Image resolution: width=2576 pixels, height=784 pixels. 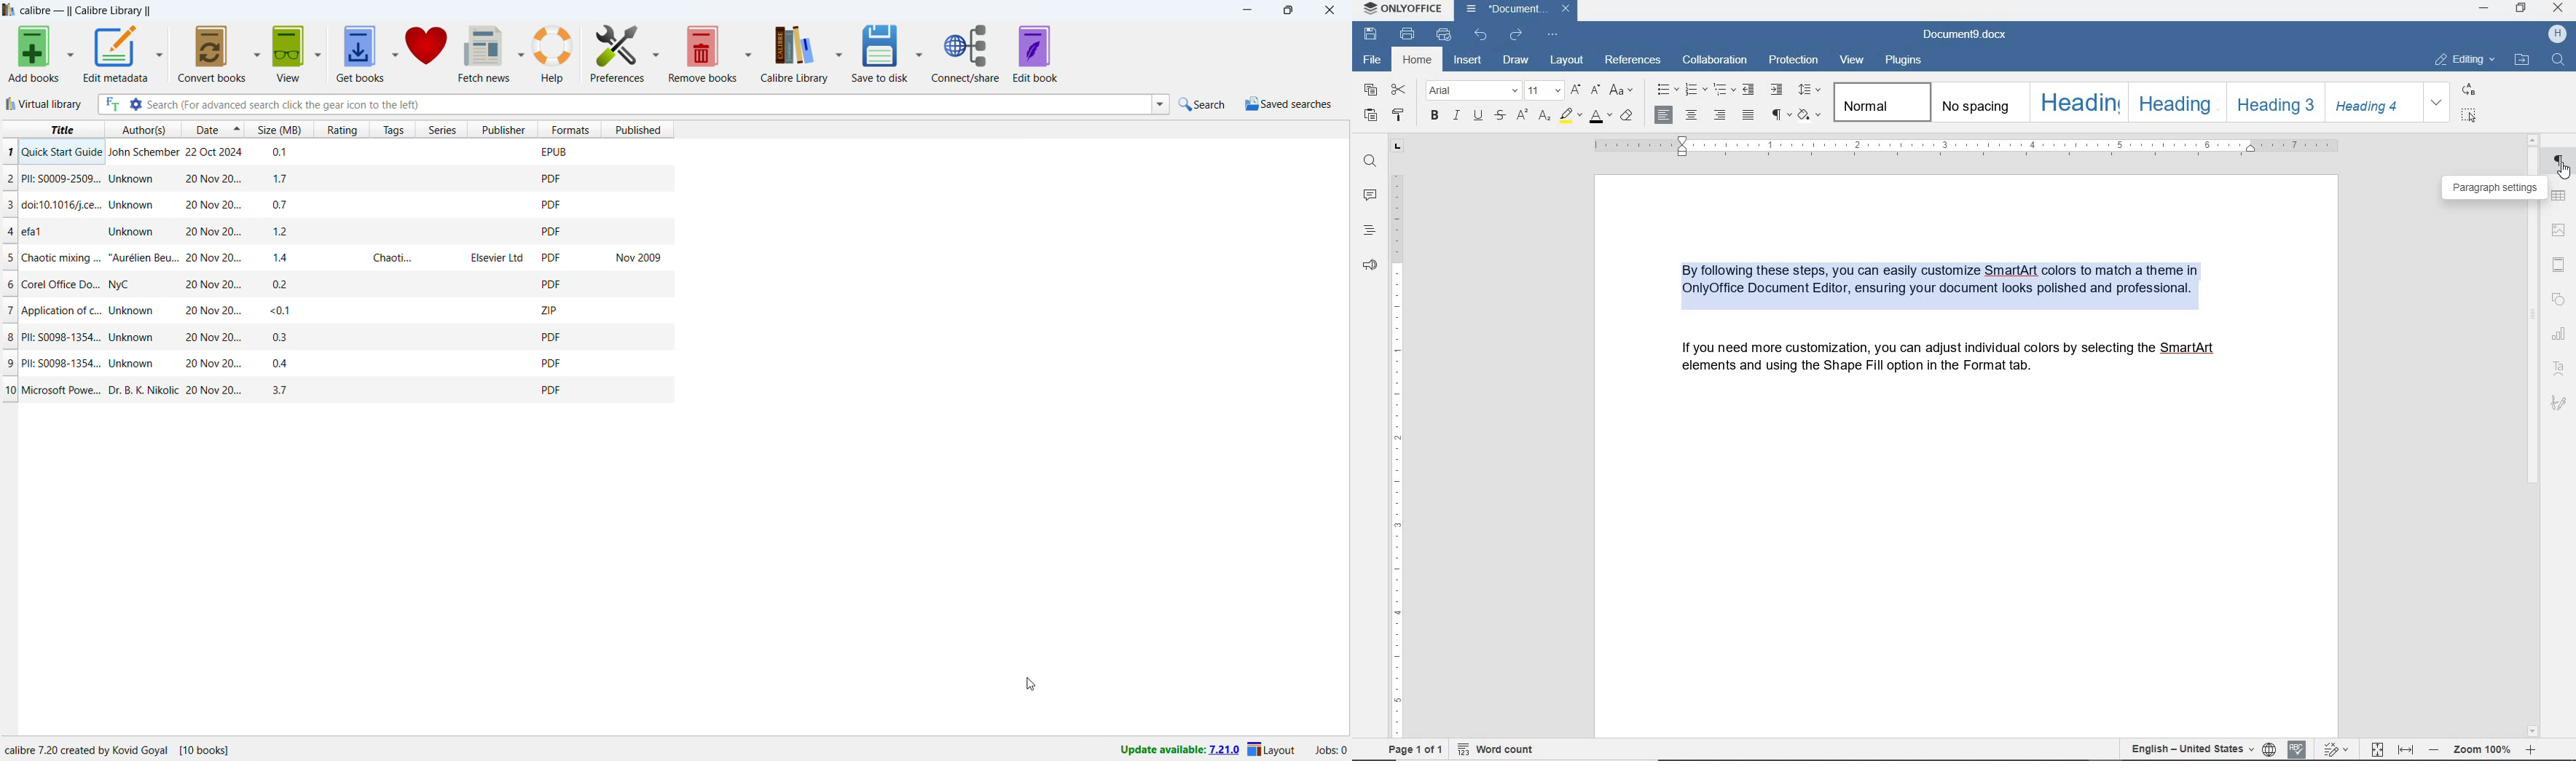 I want to click on document name, so click(x=1966, y=31).